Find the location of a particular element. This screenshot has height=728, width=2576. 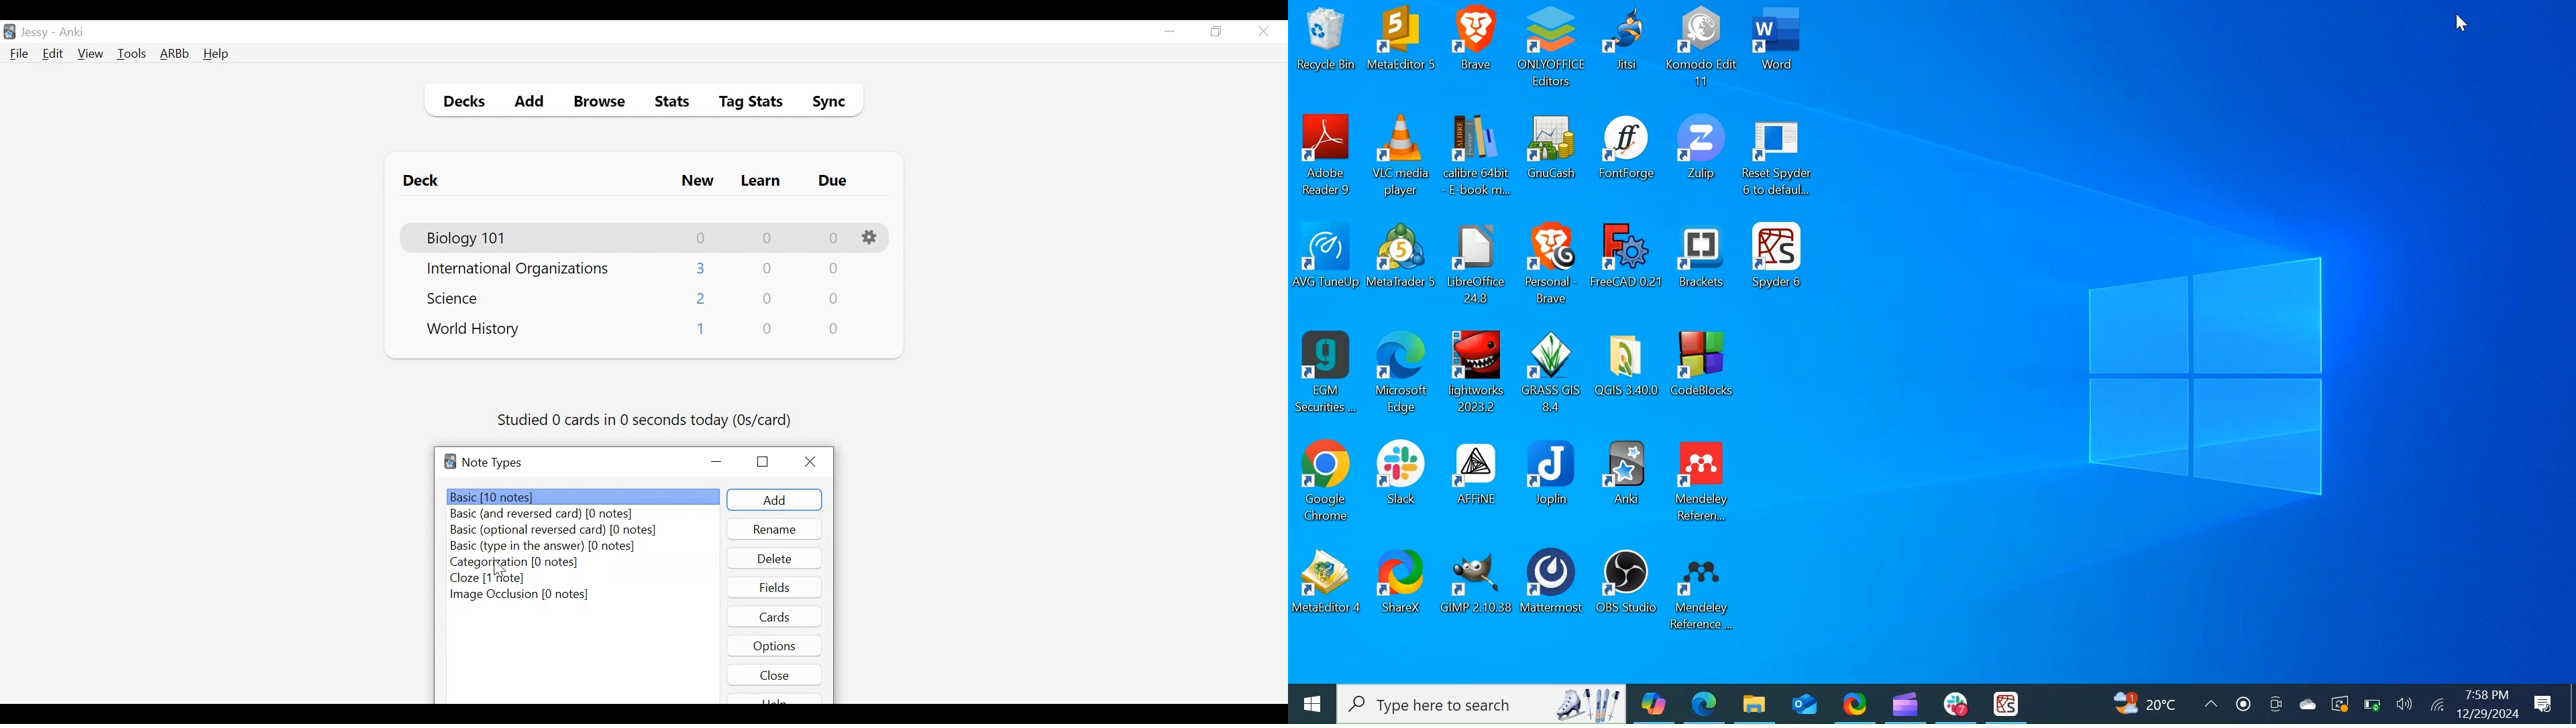

Browse is located at coordinates (602, 103).